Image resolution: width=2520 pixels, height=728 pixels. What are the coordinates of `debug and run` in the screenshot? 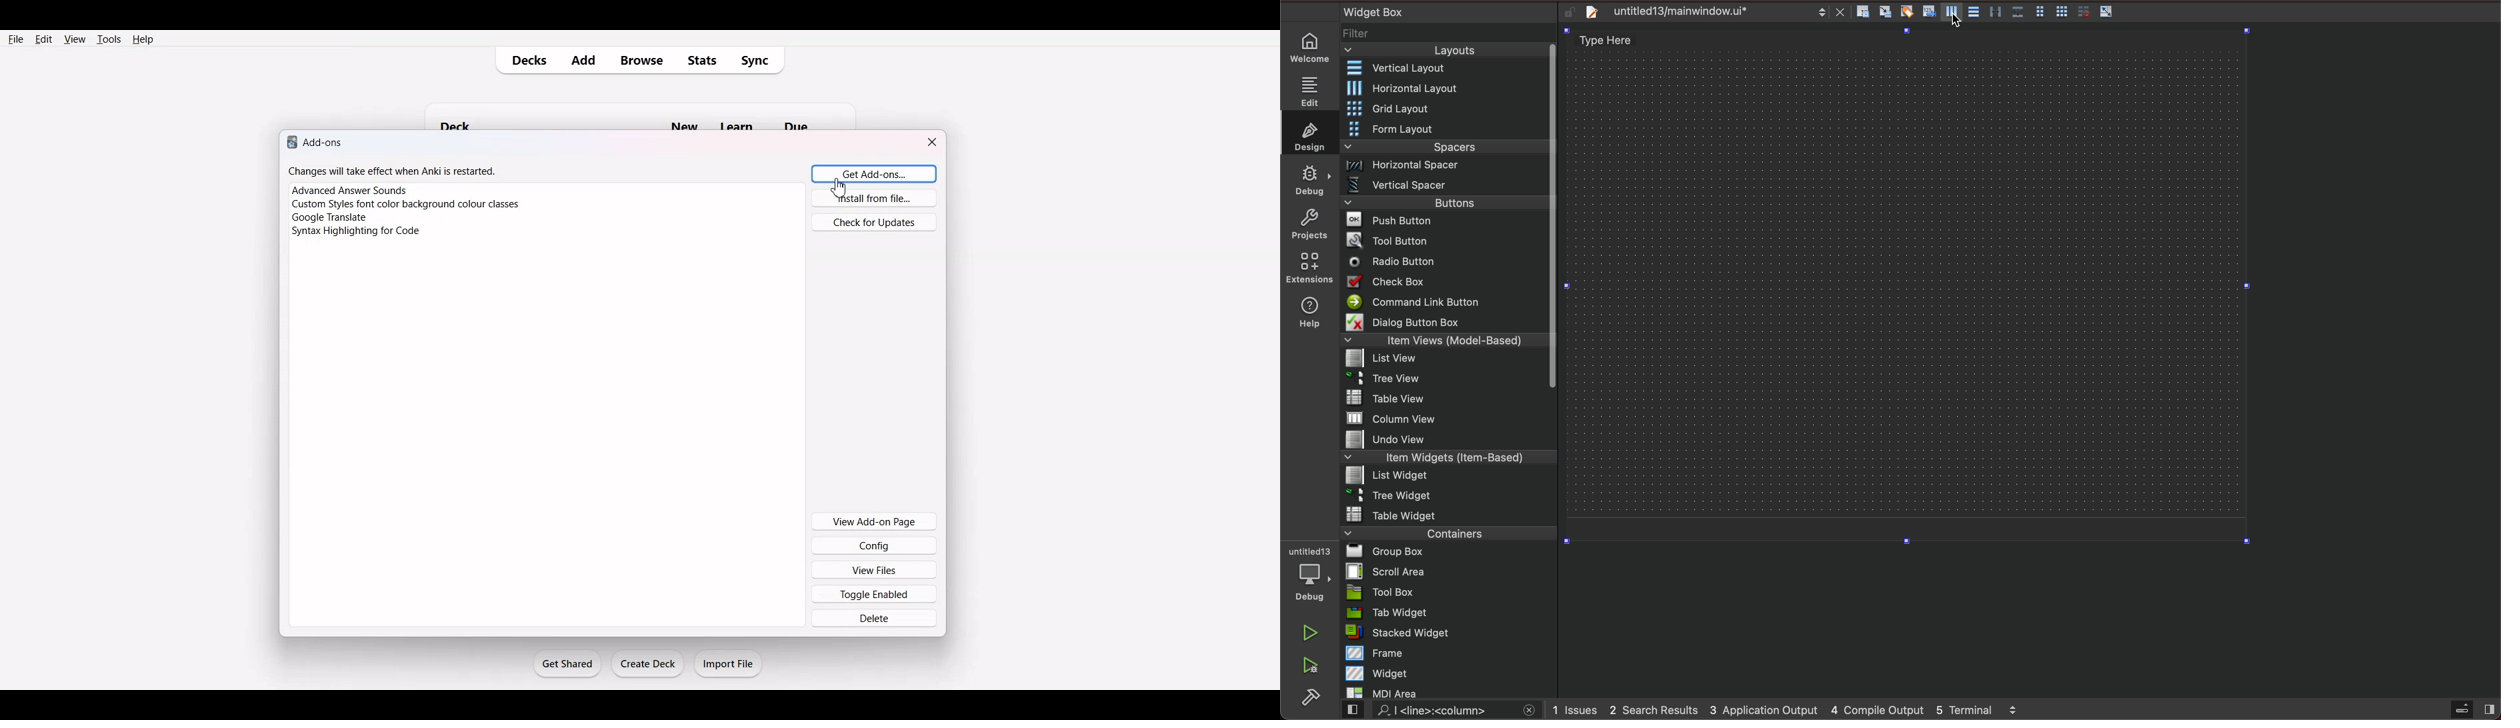 It's located at (1311, 664).